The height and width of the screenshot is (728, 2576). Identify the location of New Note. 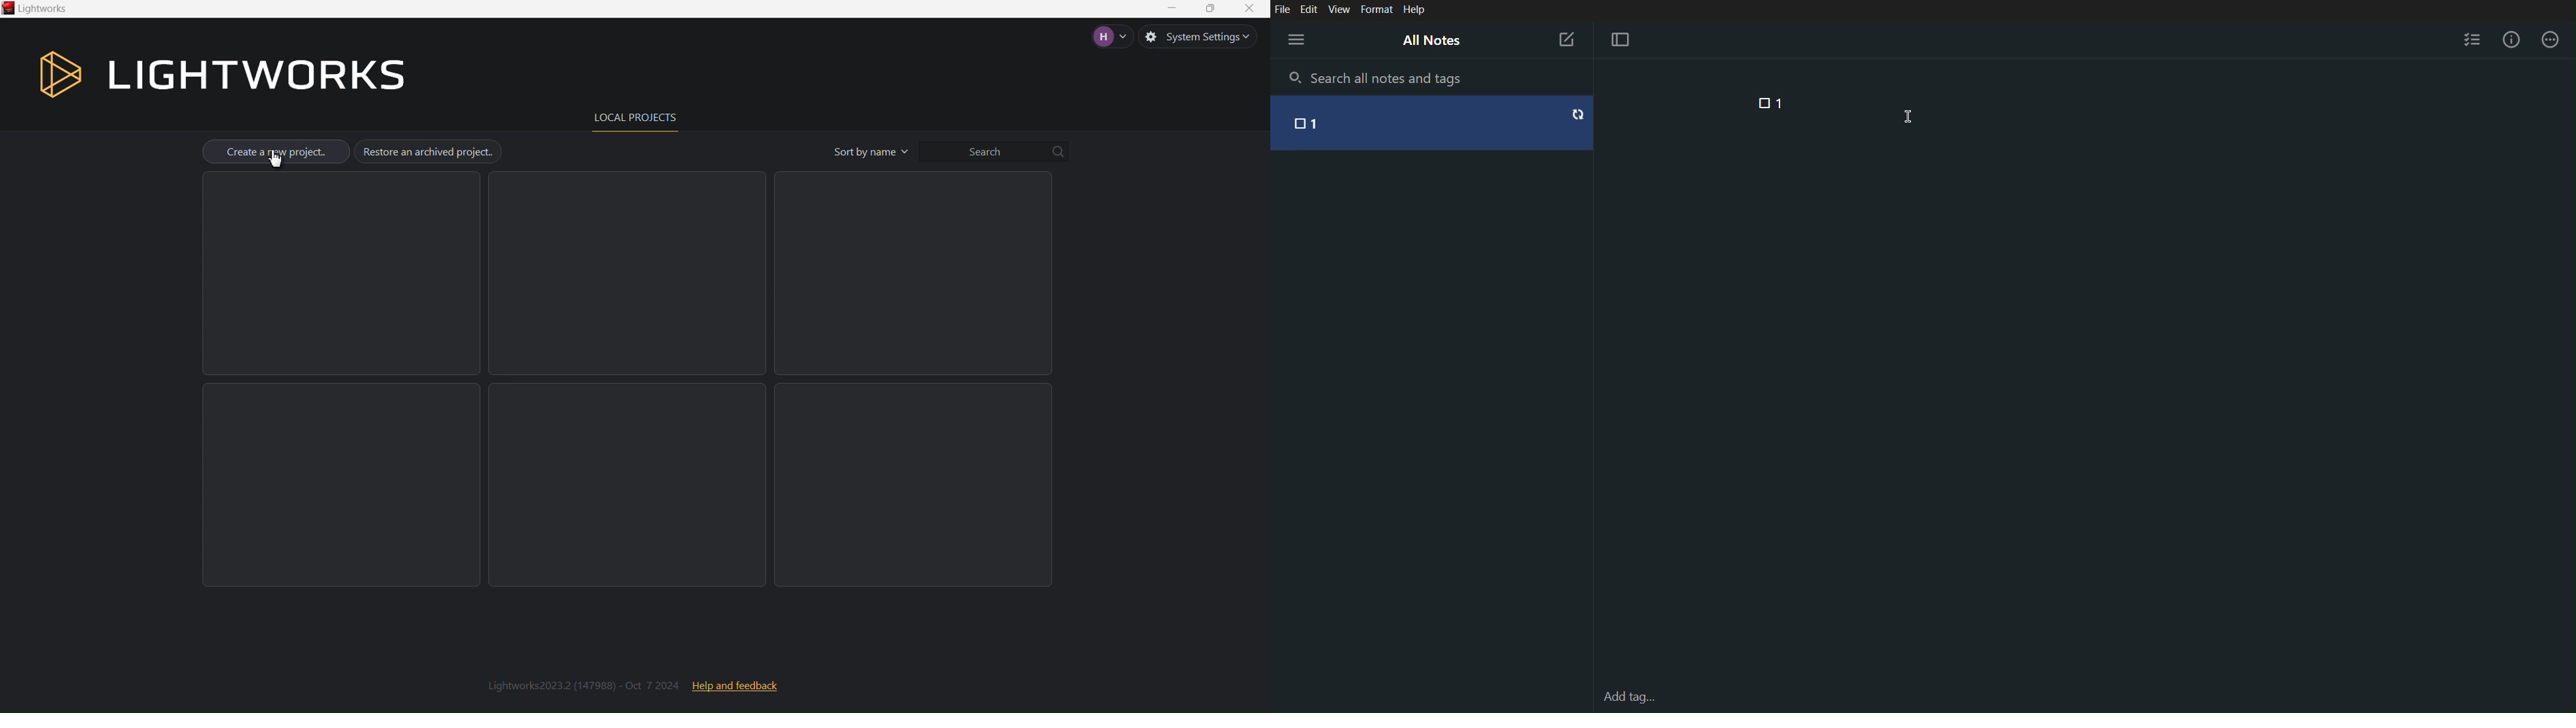
(1566, 39).